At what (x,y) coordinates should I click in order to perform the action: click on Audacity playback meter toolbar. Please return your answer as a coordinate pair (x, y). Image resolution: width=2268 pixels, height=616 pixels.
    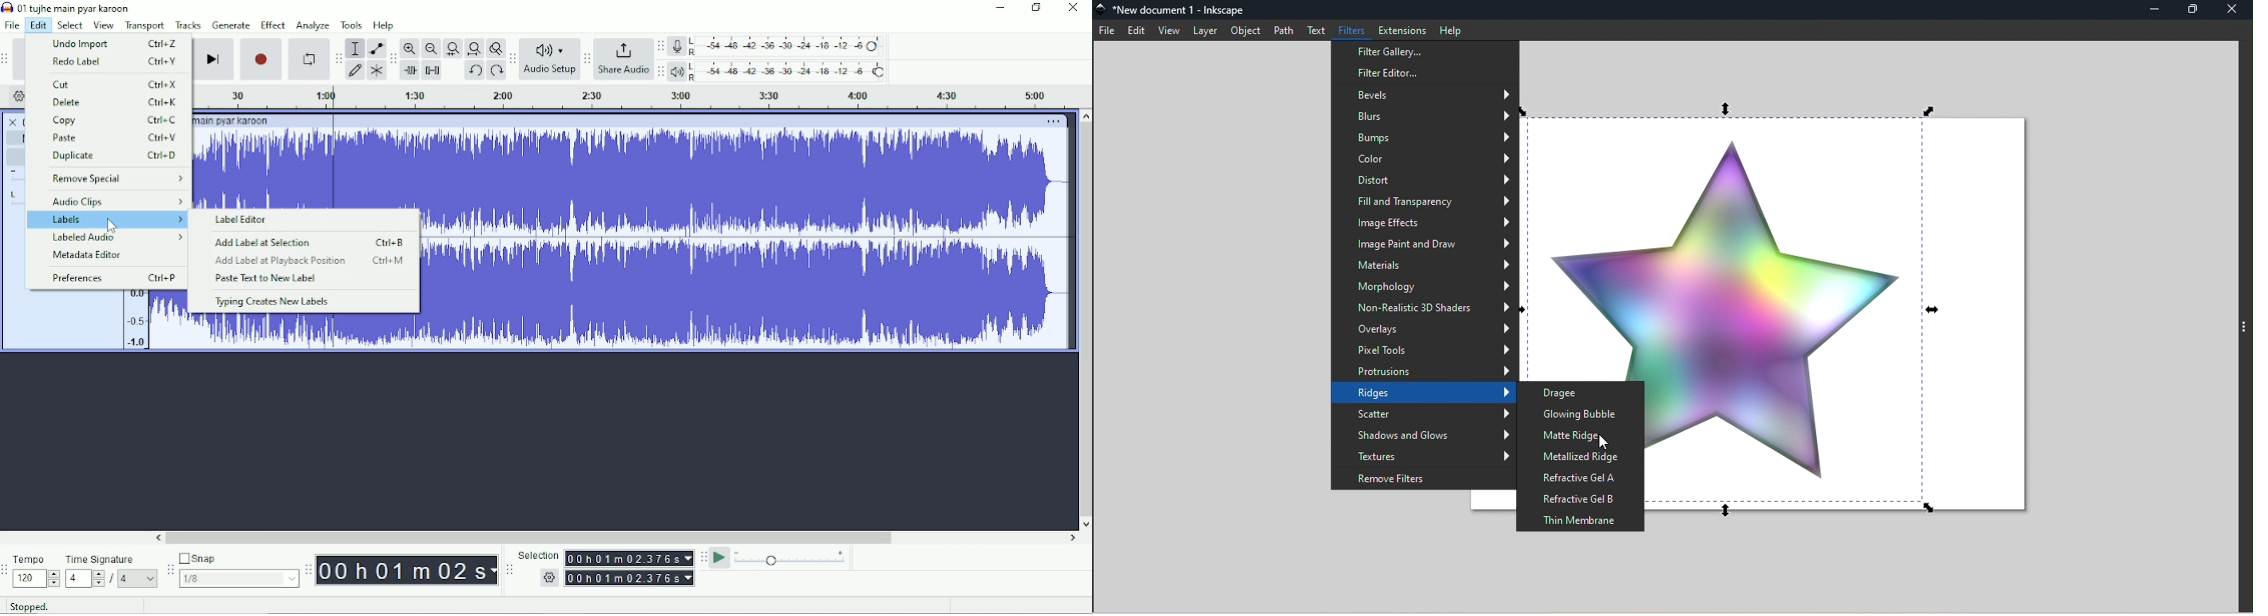
    Looking at the image, I should click on (660, 72).